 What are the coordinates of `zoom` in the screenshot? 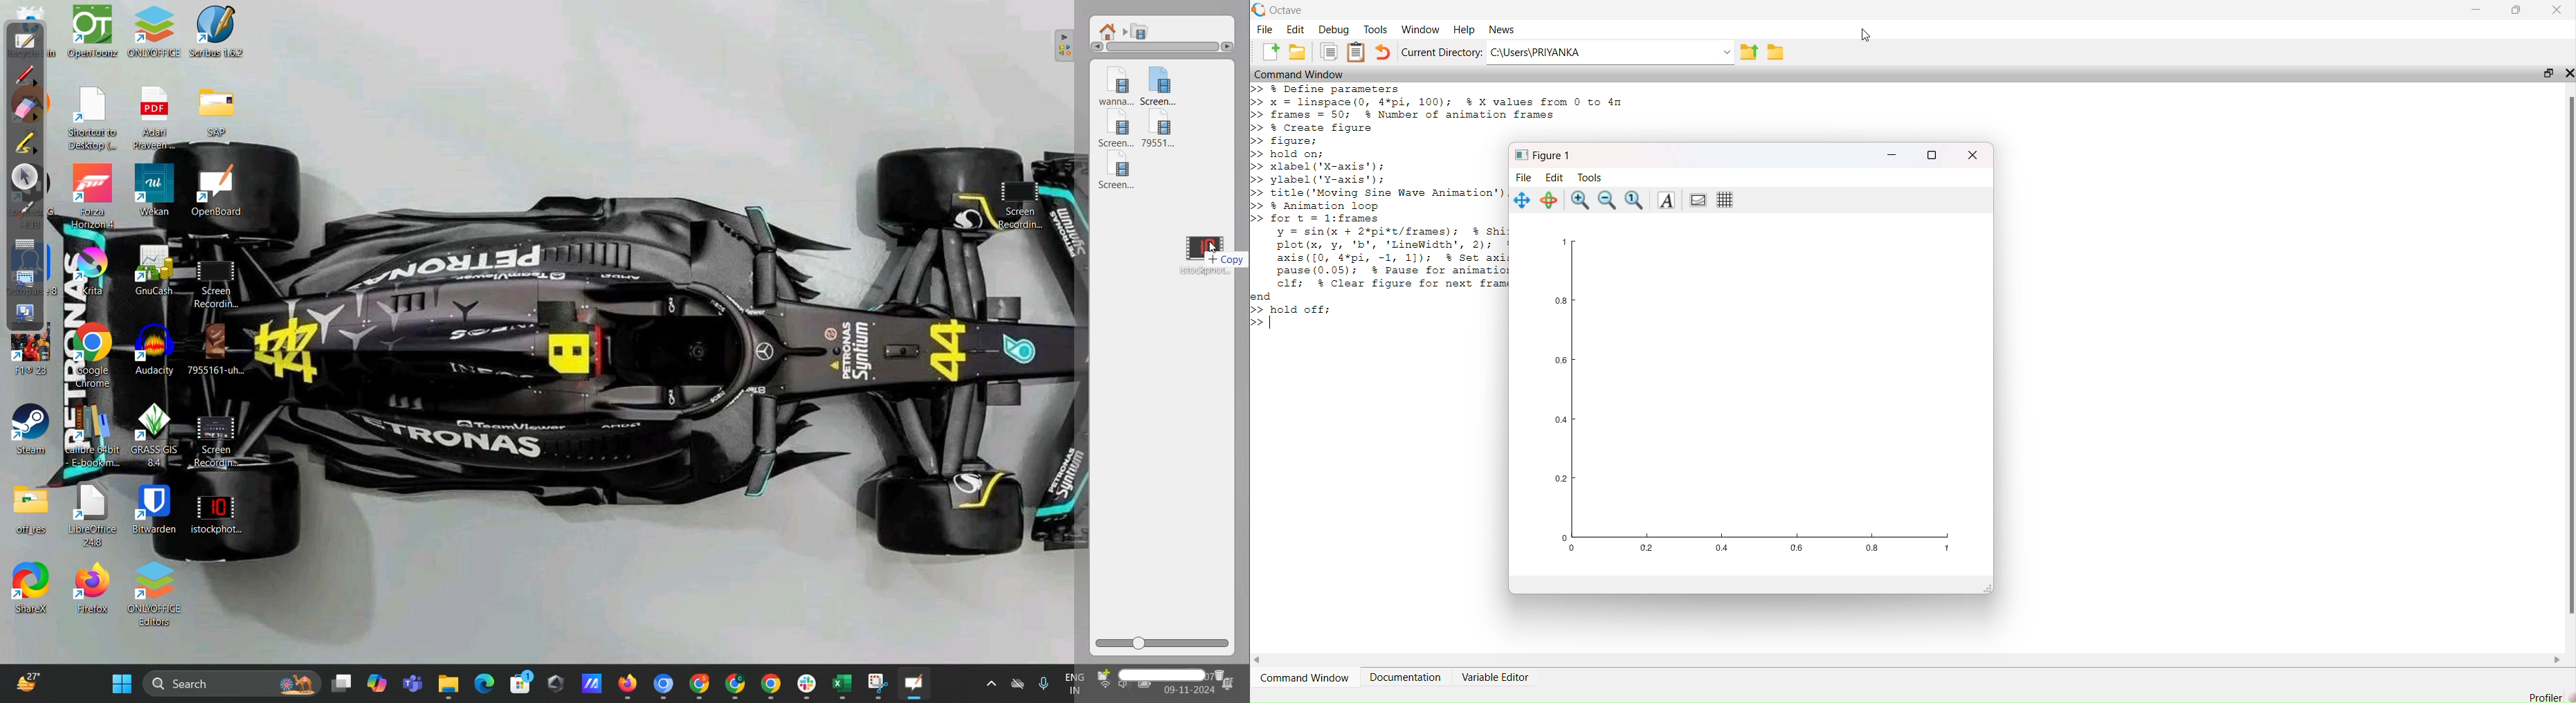 It's located at (1634, 201).